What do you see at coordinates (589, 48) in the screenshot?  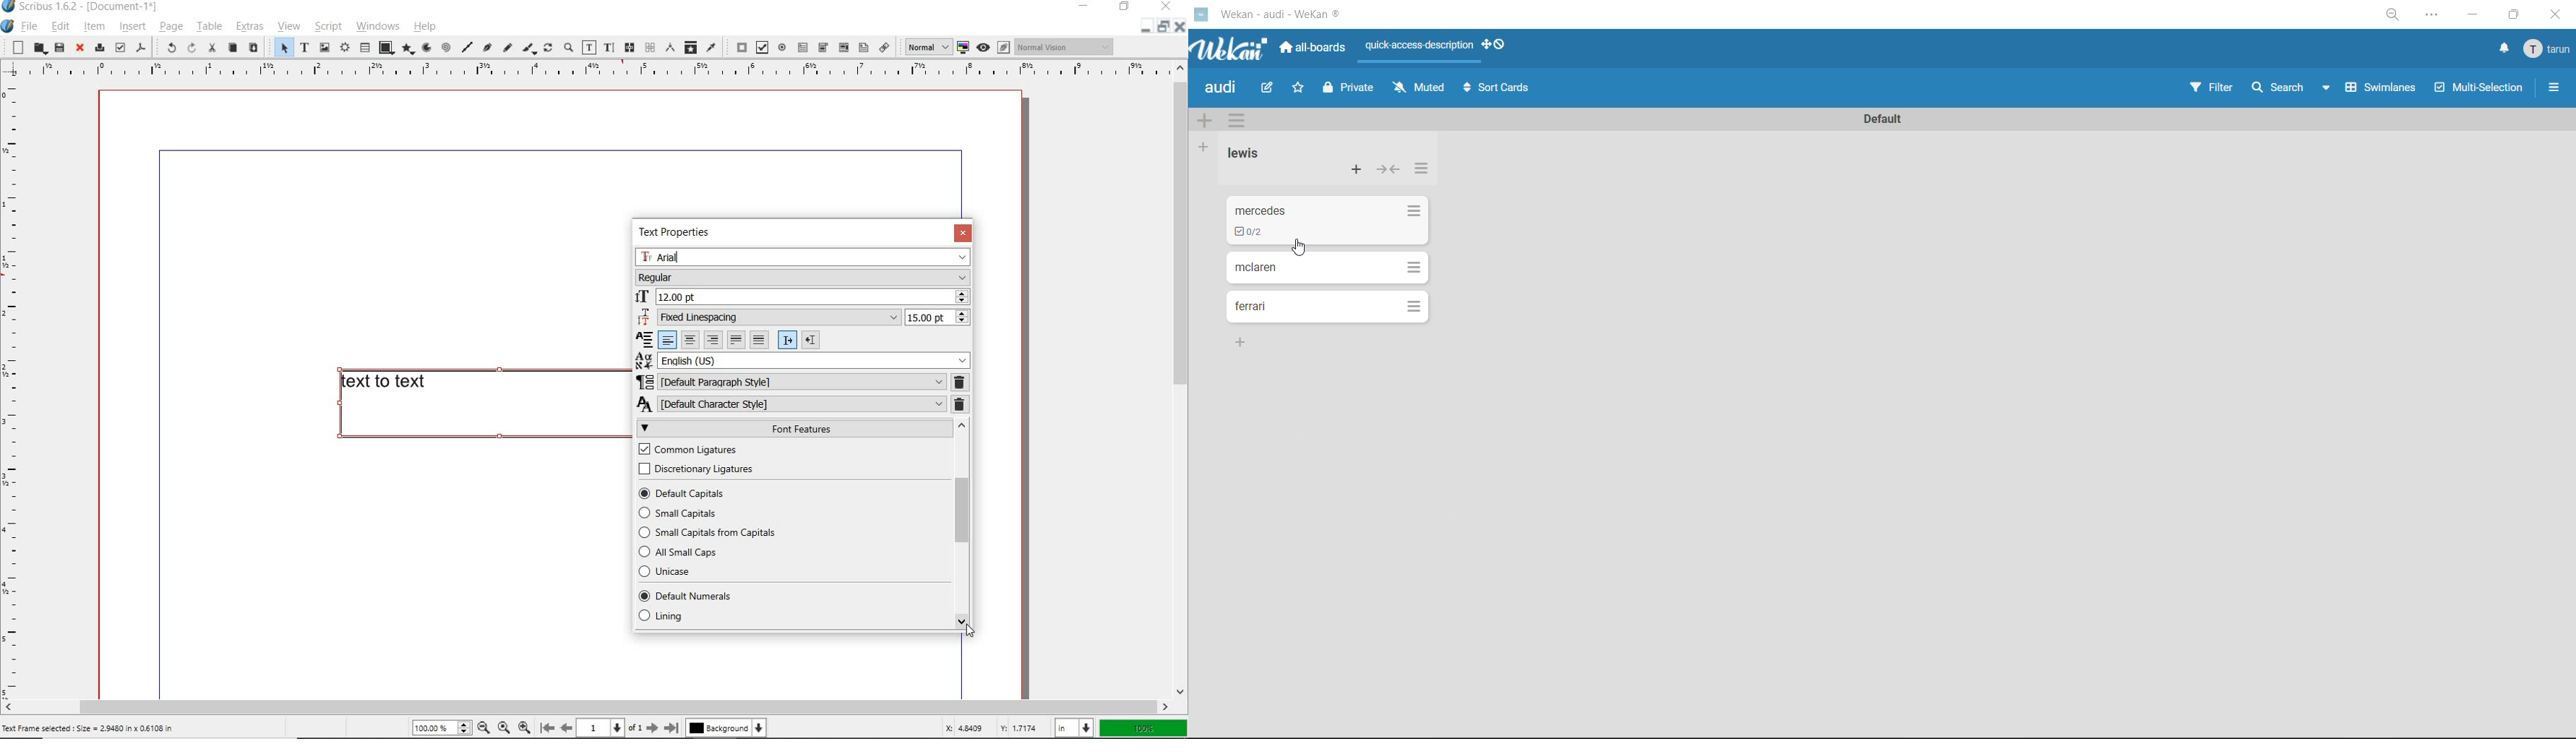 I see `edit contents of frame` at bounding box center [589, 48].